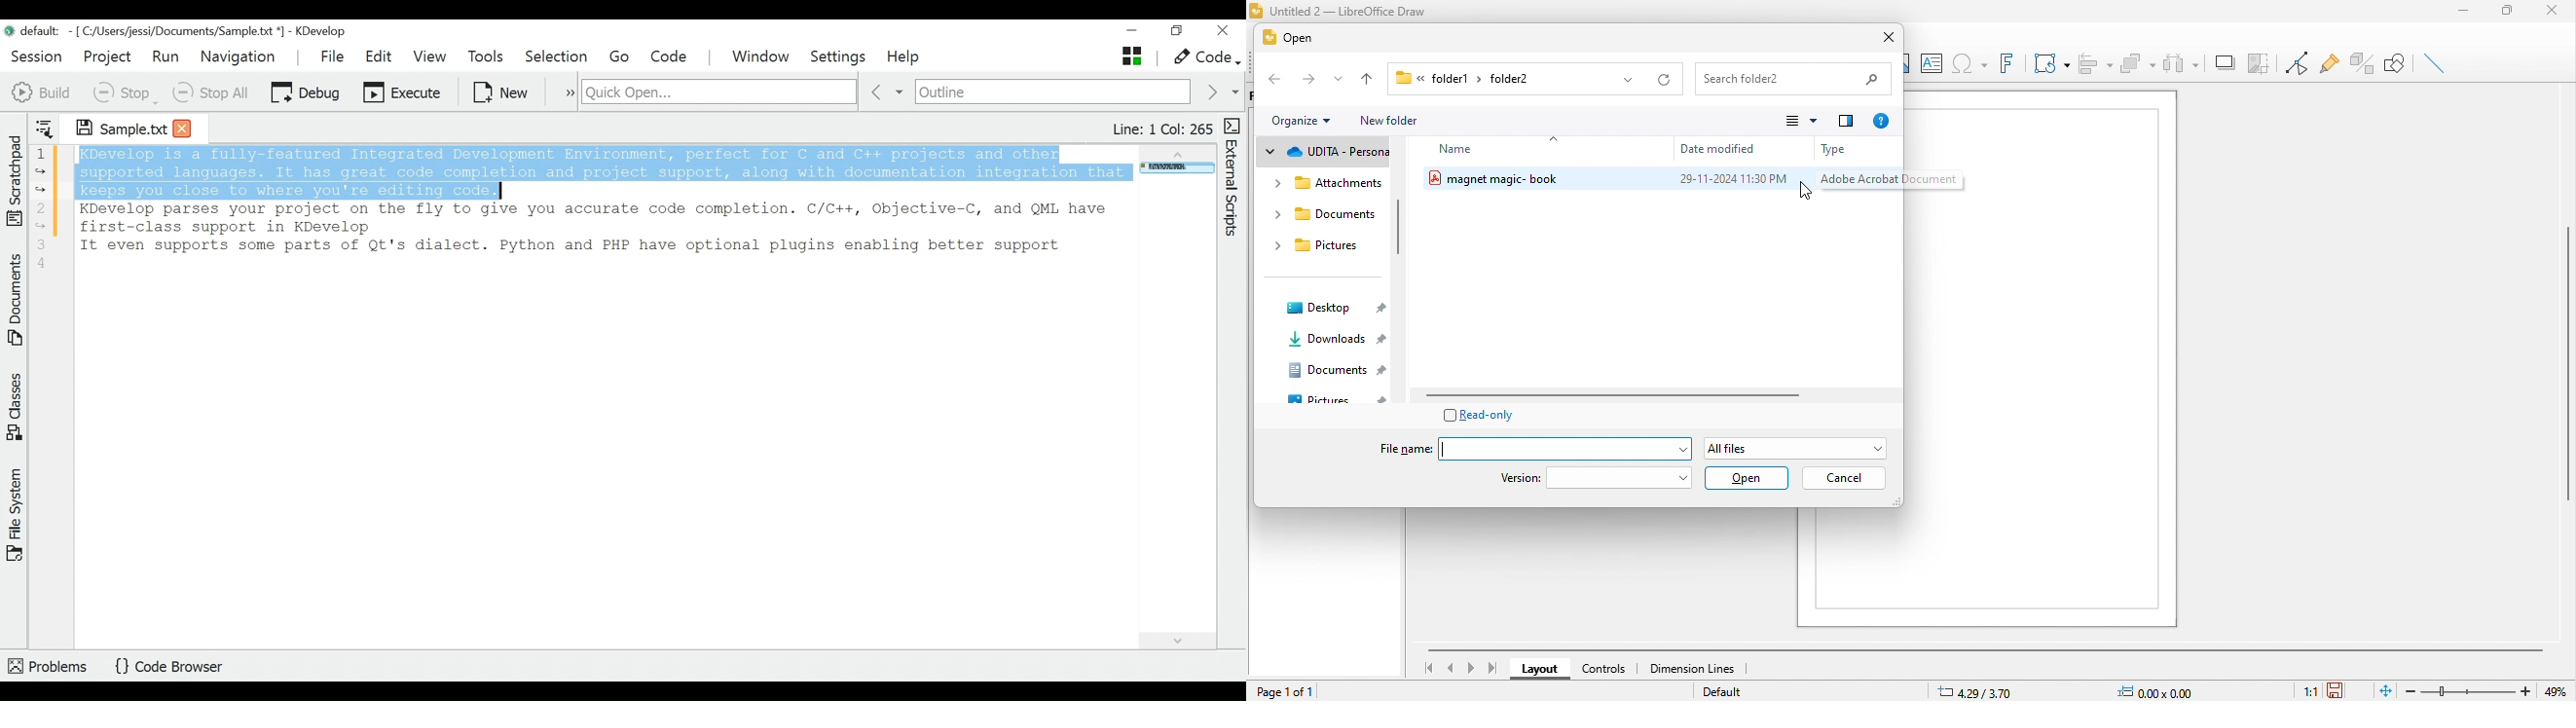 This screenshot has width=2576, height=728. I want to click on name, so click(1482, 150).